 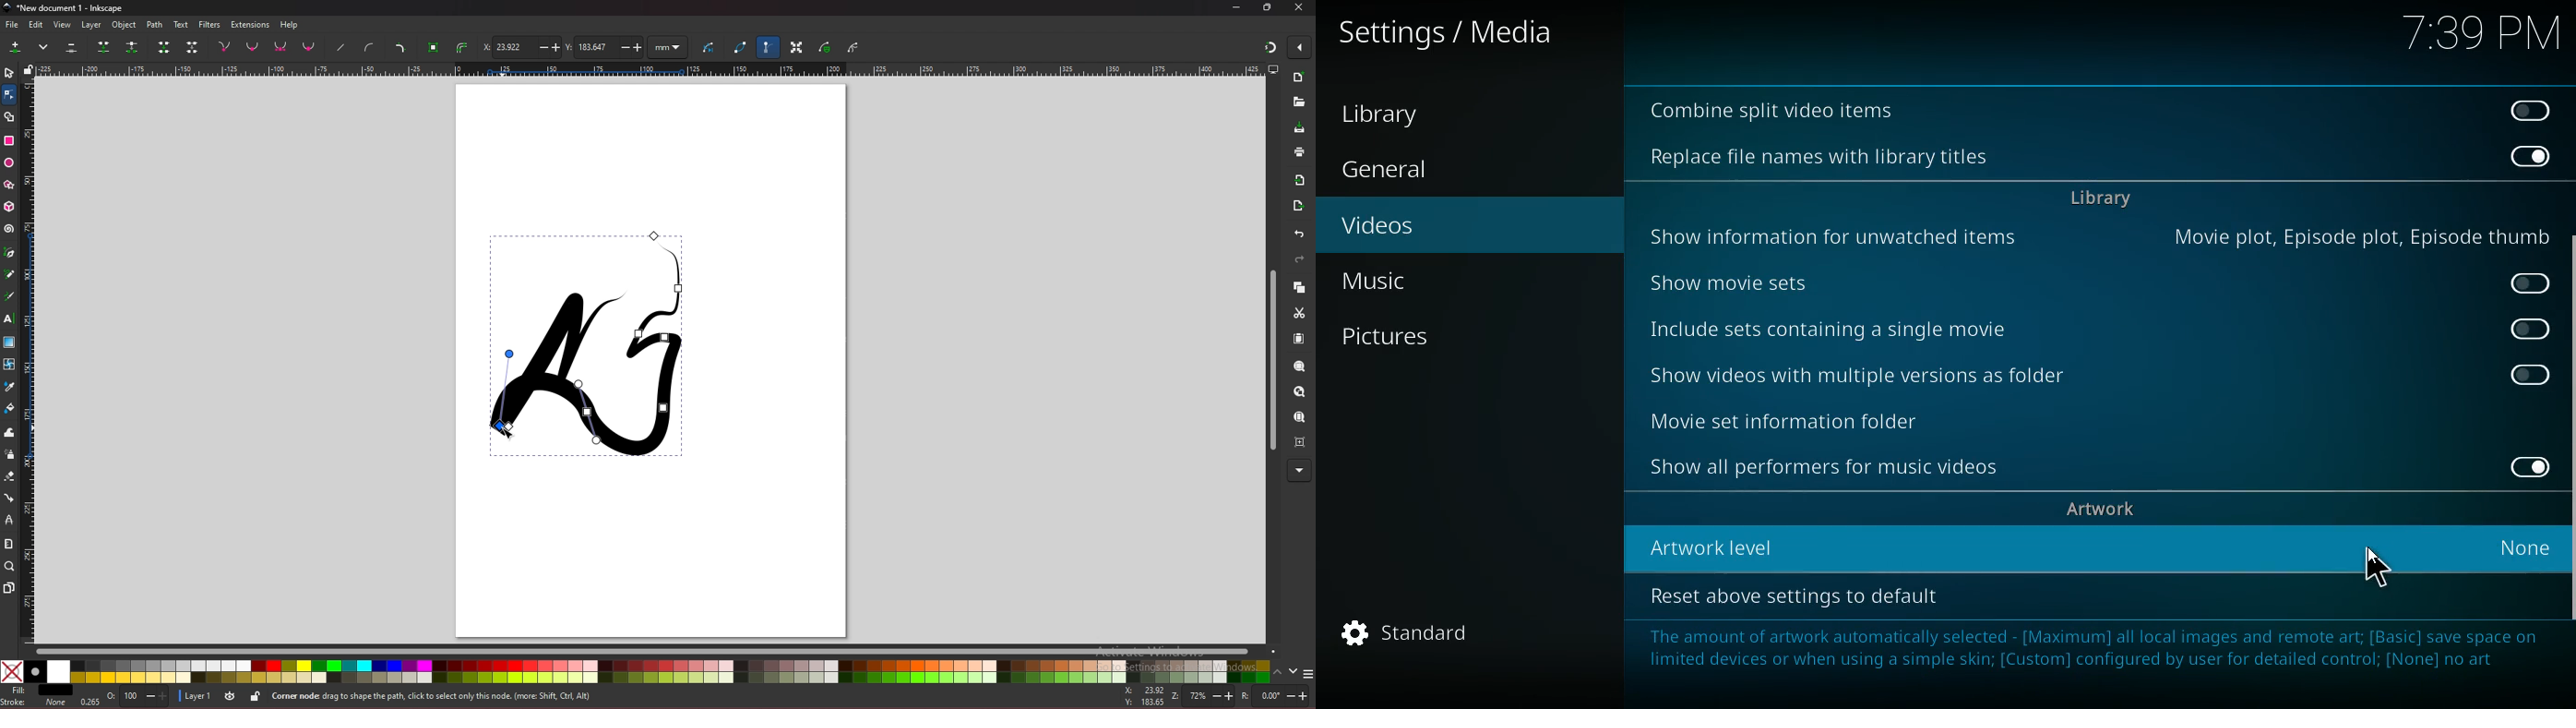 I want to click on save, so click(x=1299, y=128).